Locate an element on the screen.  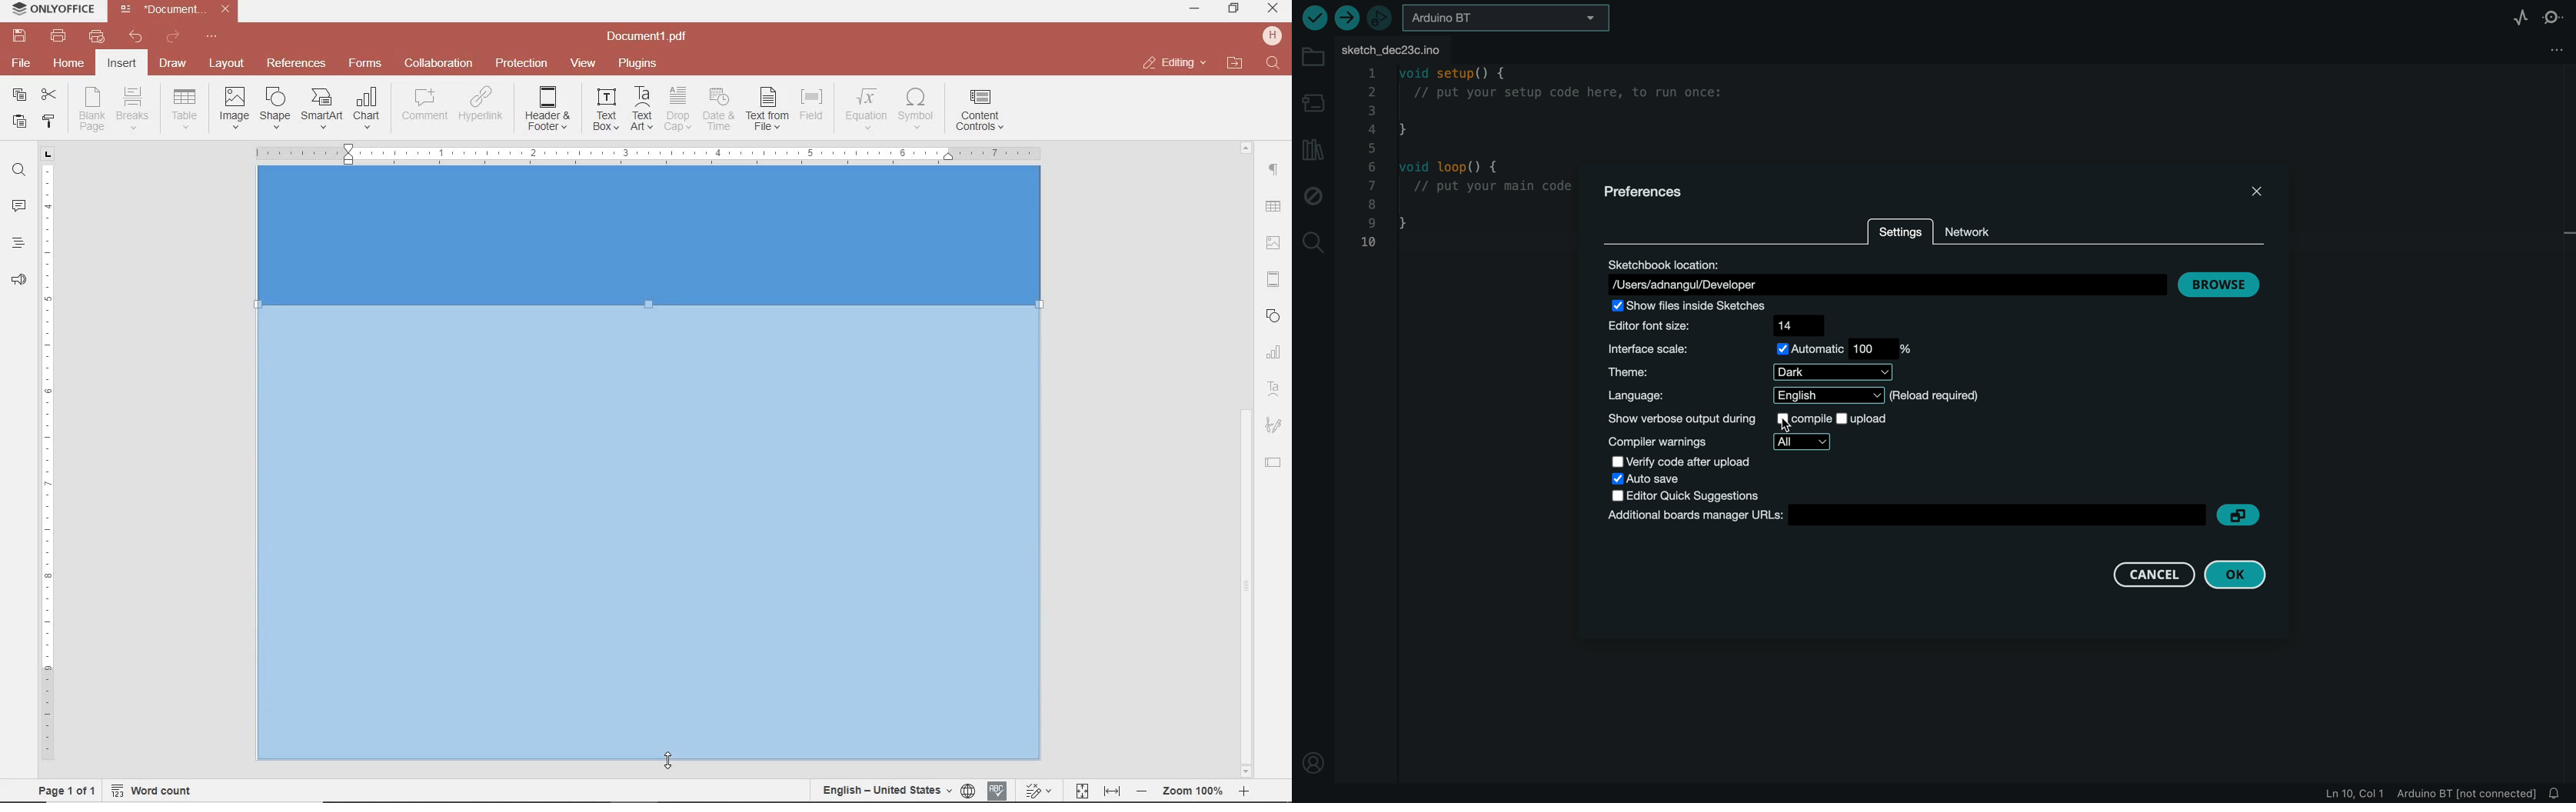
minimize ,restore ,close is located at coordinates (1276, 9).